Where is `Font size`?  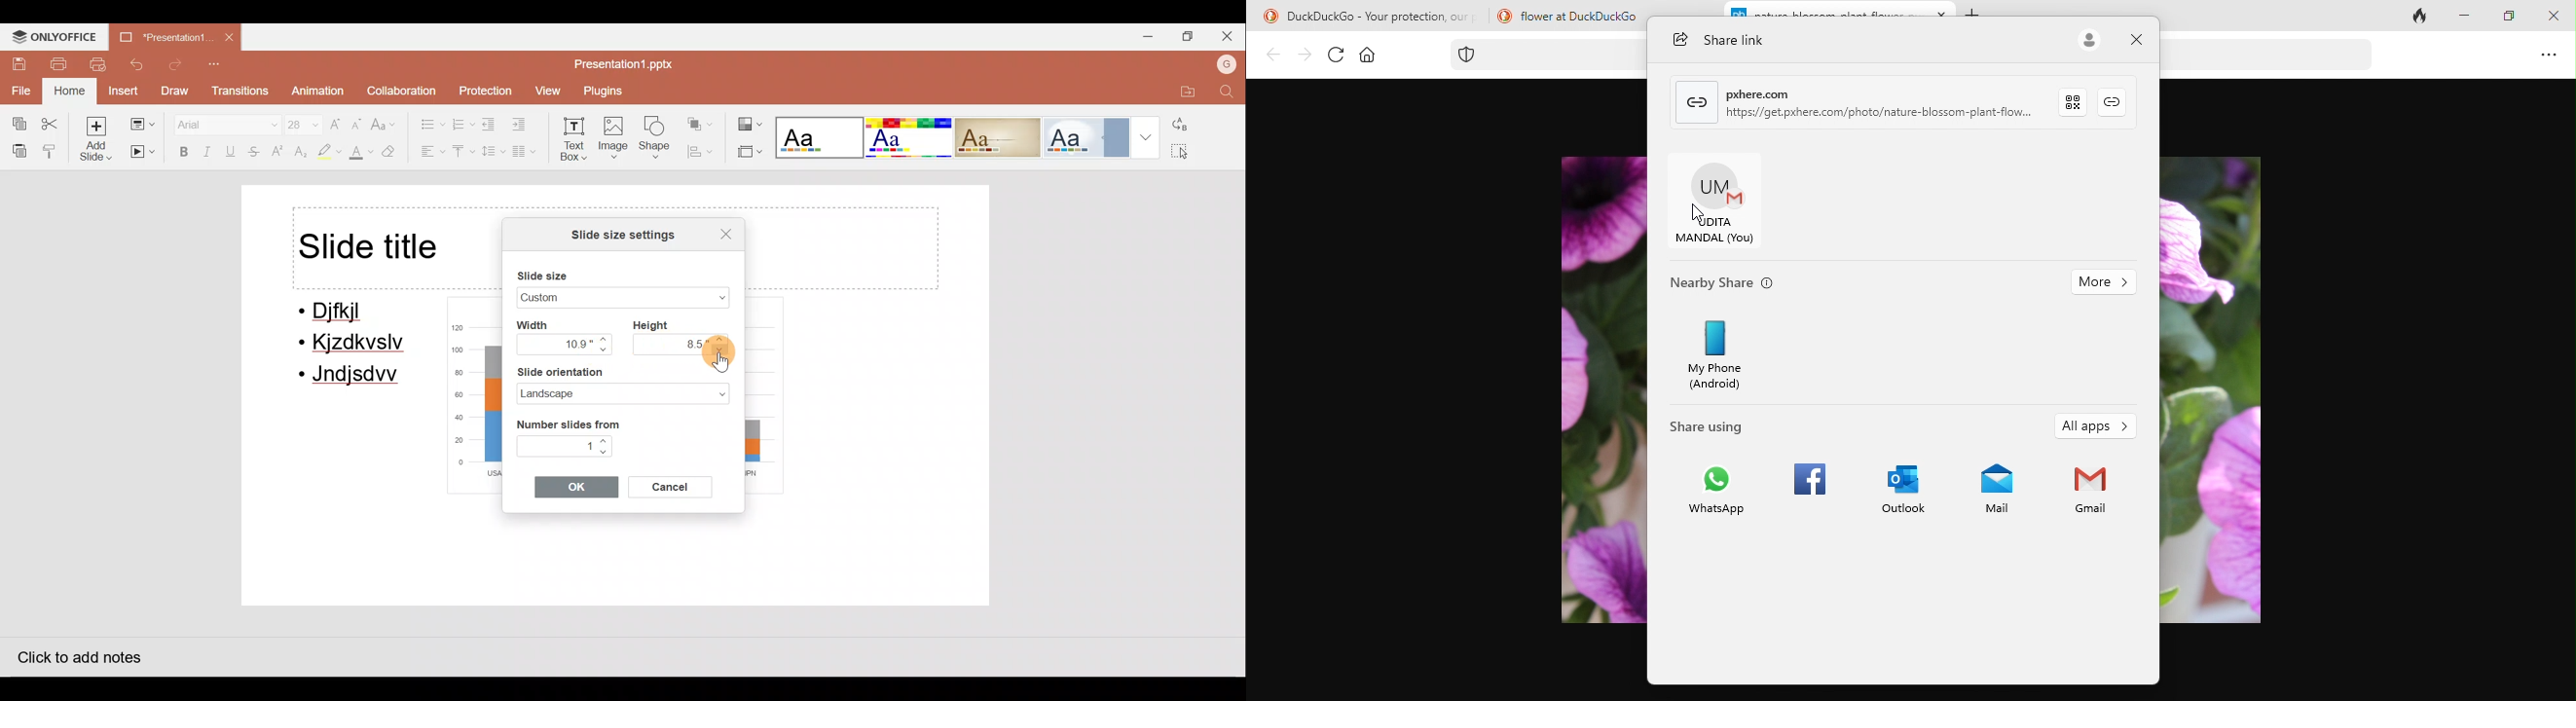
Font size is located at coordinates (296, 121).